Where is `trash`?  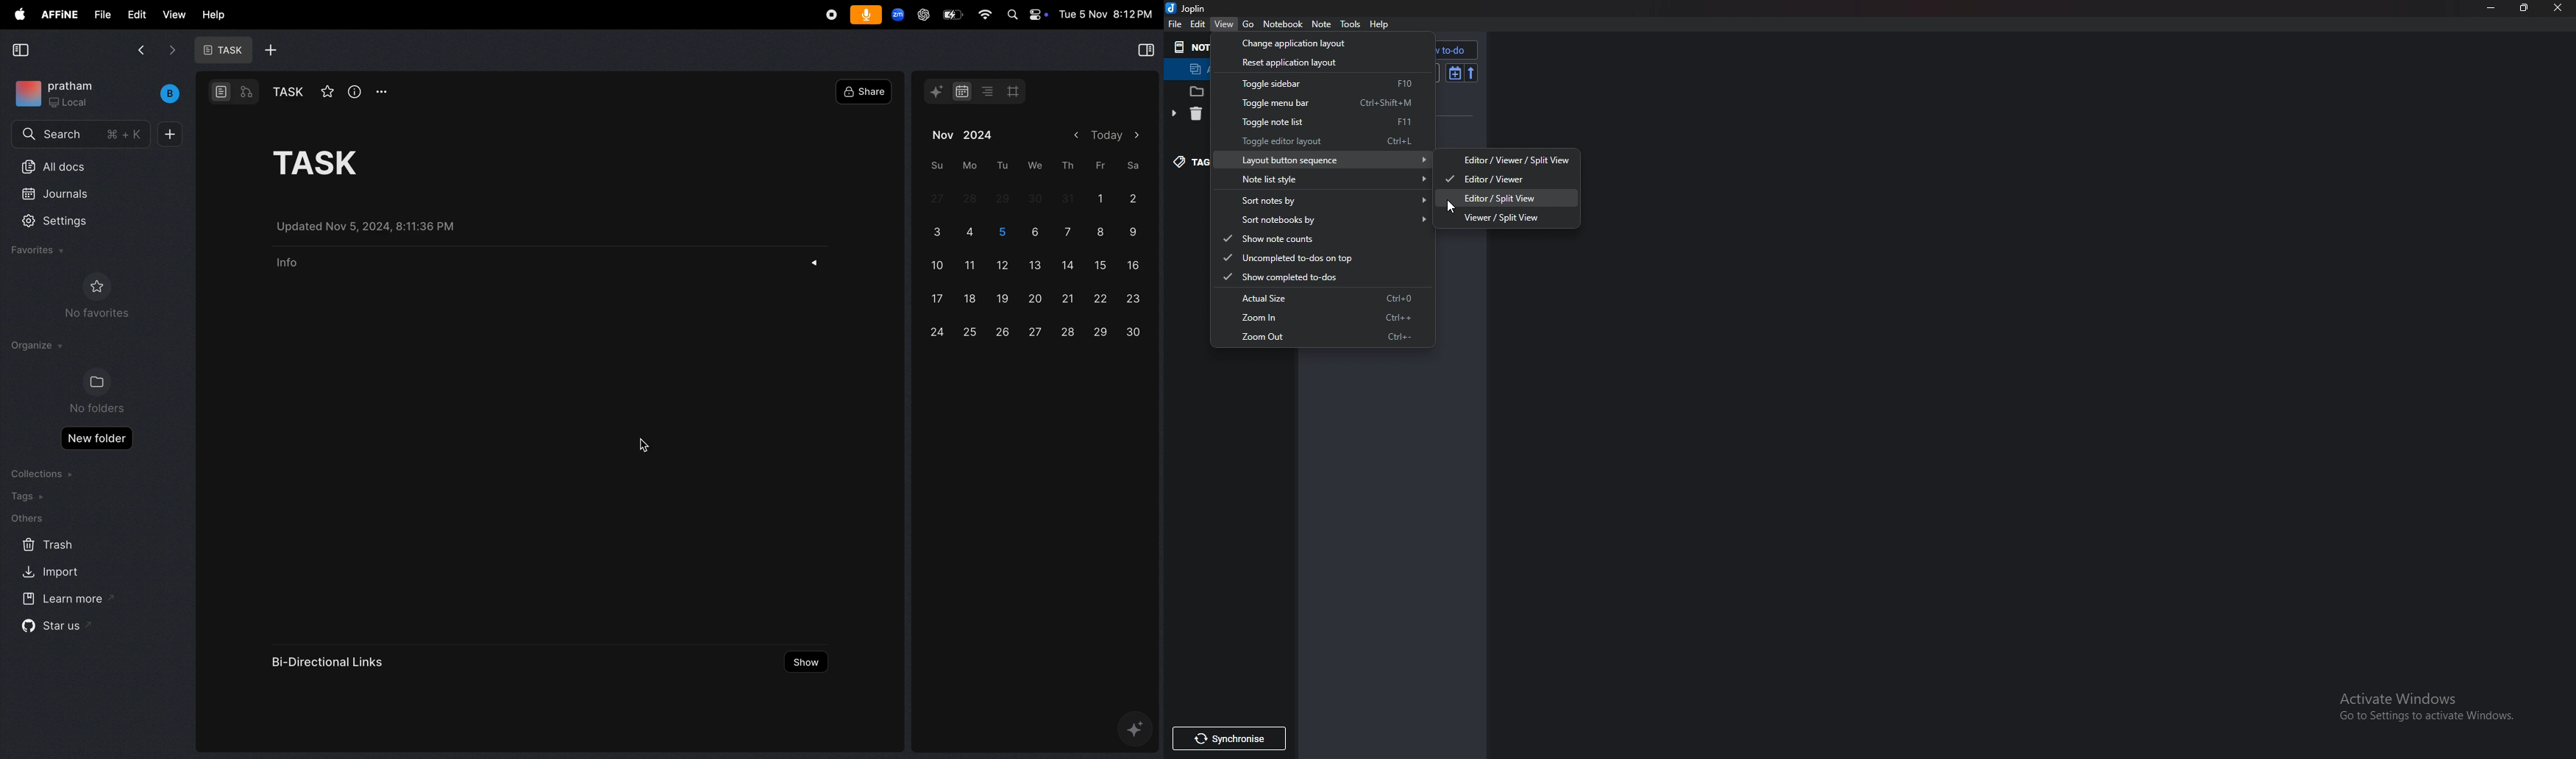
trash is located at coordinates (45, 545).